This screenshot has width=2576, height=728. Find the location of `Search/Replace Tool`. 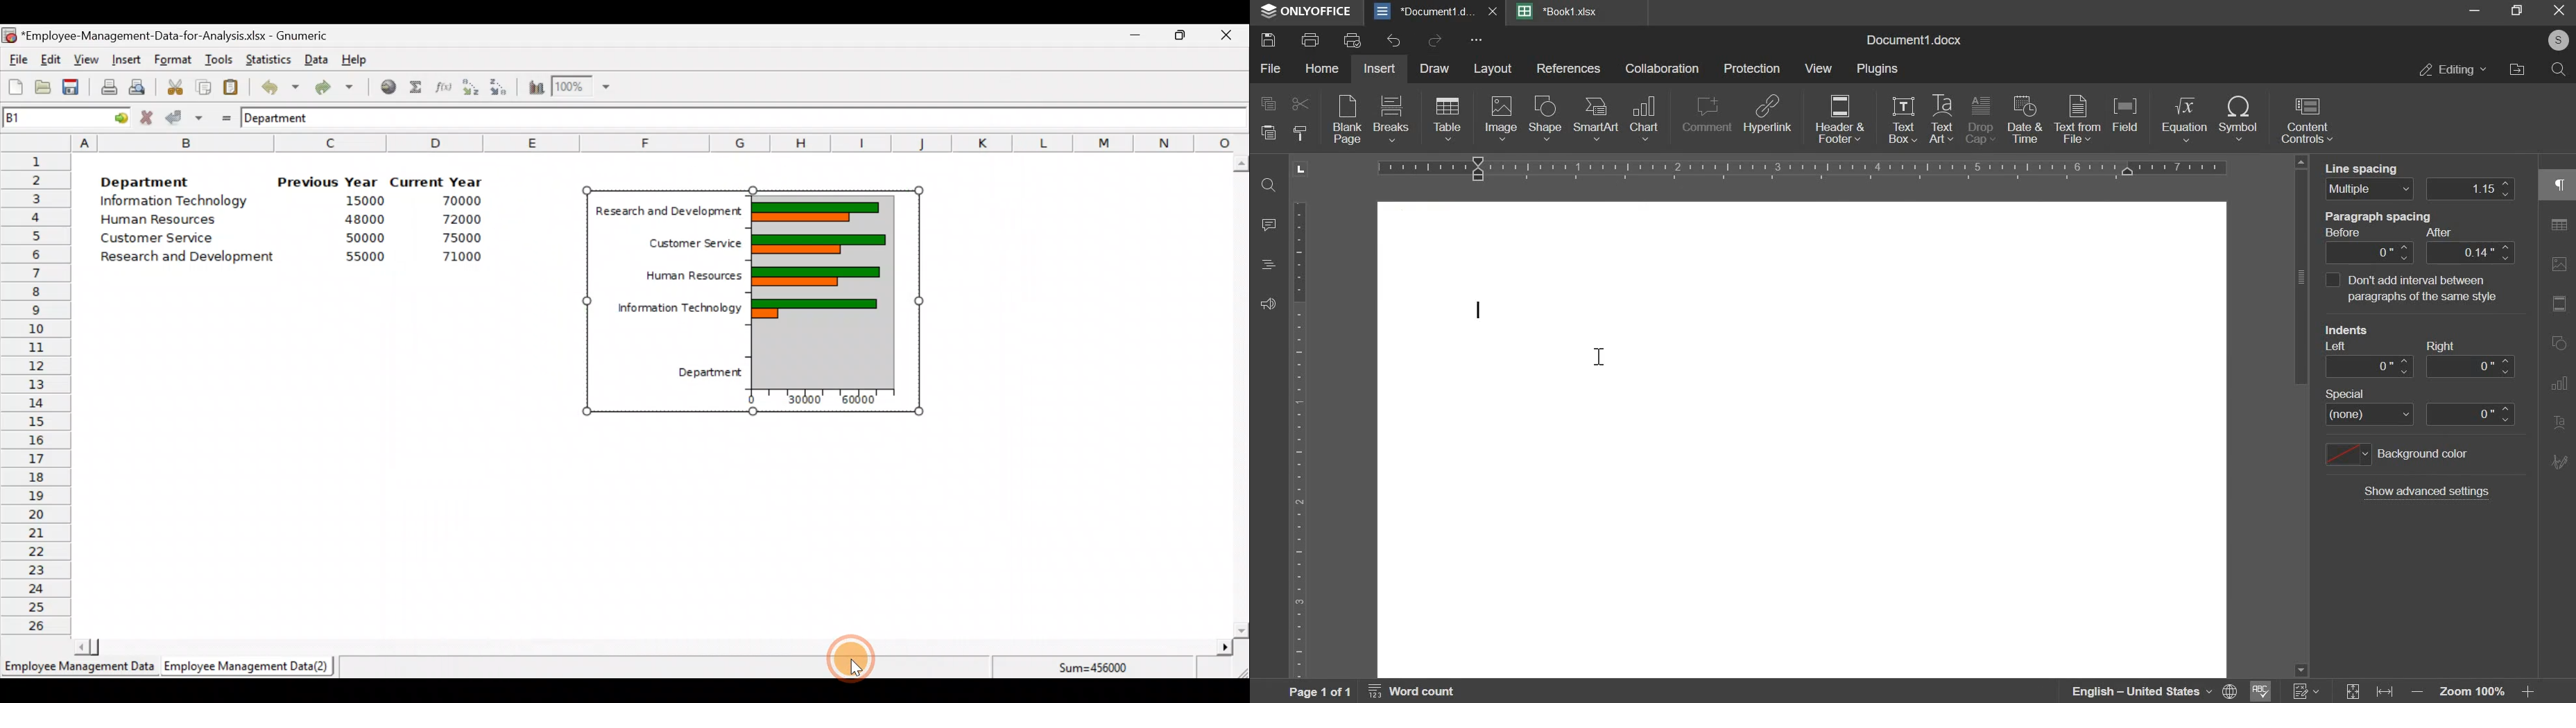

Search/Replace Tool is located at coordinates (2558, 226).